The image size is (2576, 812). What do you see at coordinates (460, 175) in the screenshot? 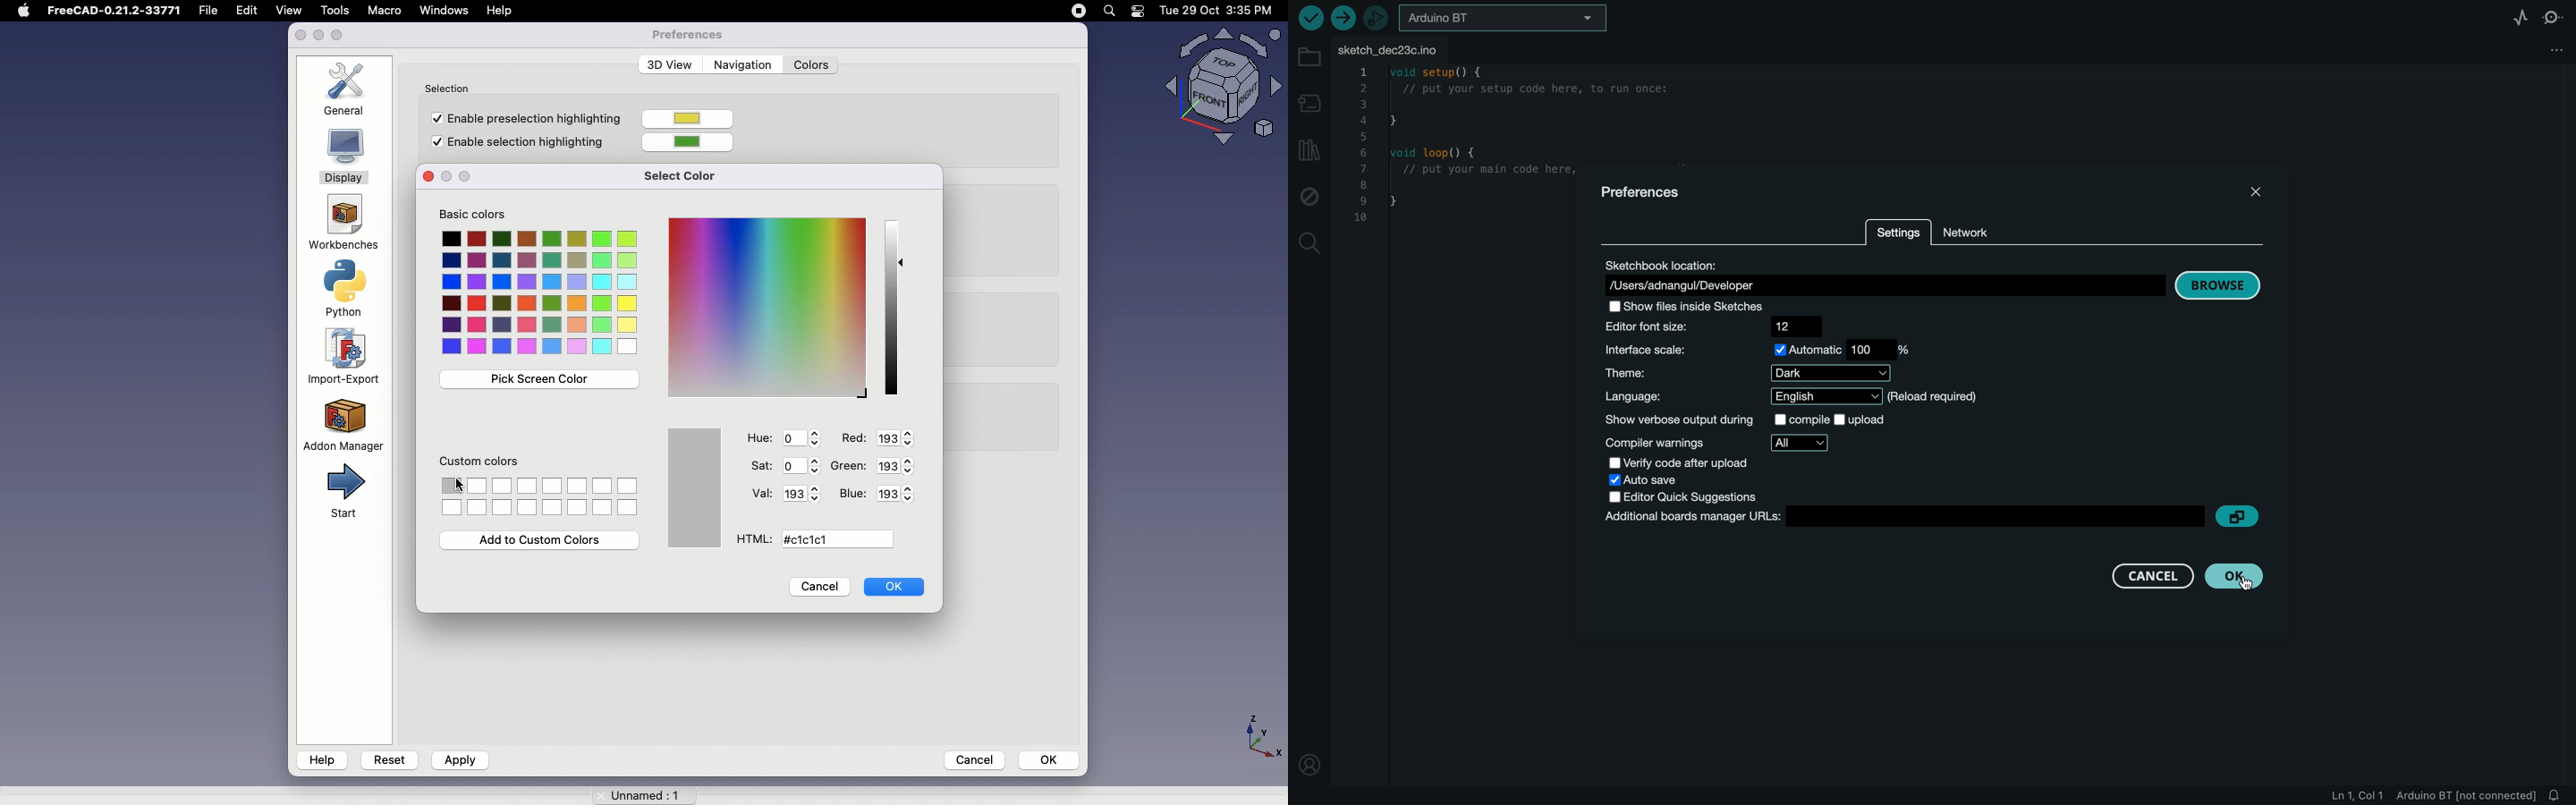
I see `buttons` at bounding box center [460, 175].